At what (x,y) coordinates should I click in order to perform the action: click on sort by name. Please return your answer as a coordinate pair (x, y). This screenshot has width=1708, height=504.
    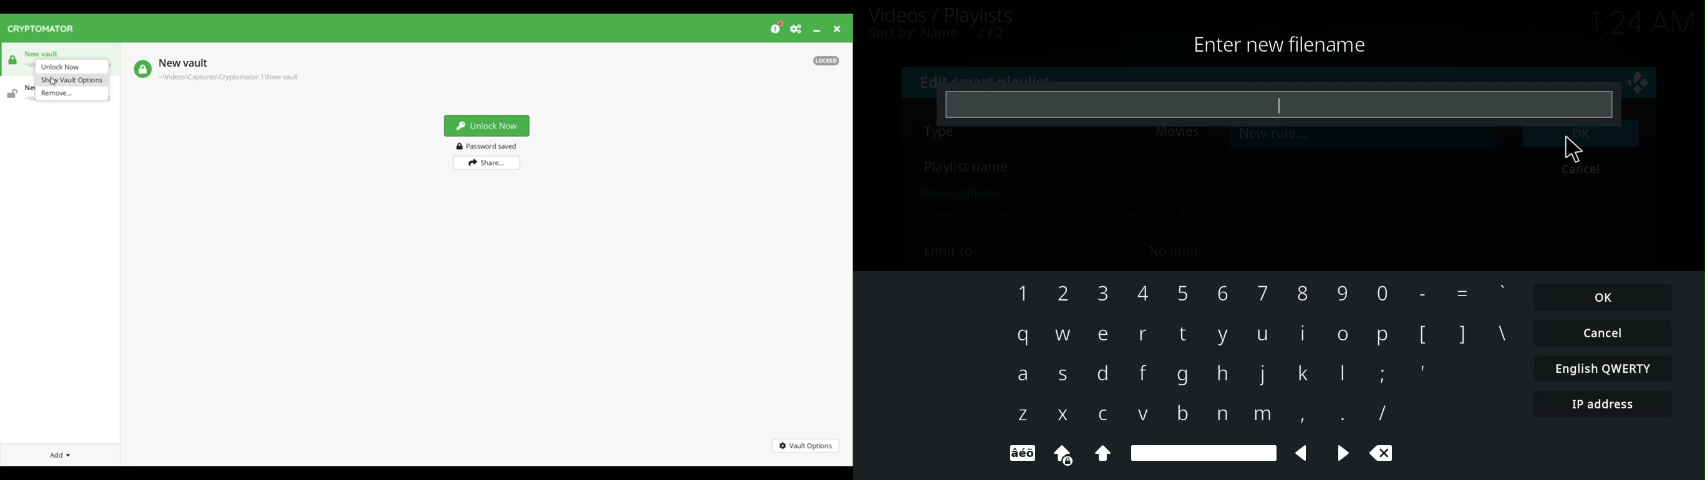
    Looking at the image, I should click on (940, 36).